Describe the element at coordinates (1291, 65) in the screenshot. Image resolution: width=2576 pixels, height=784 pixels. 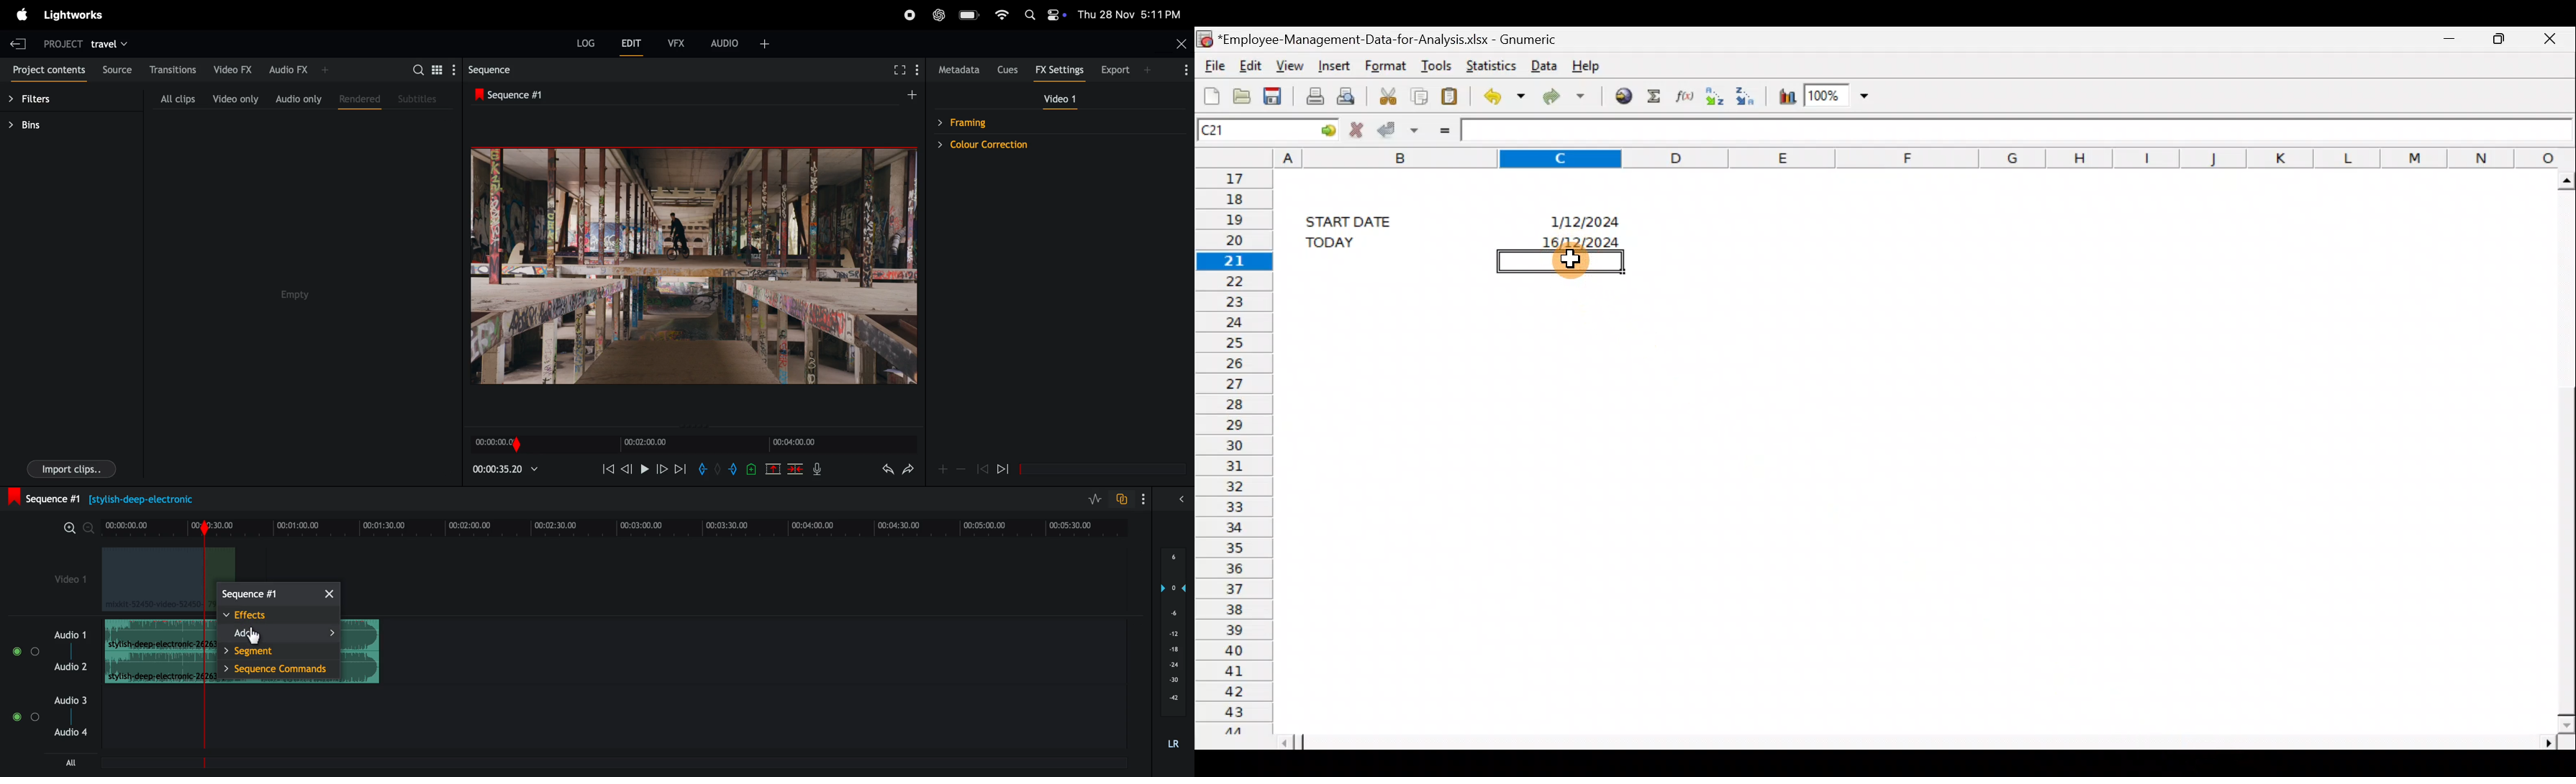
I see `View` at that location.